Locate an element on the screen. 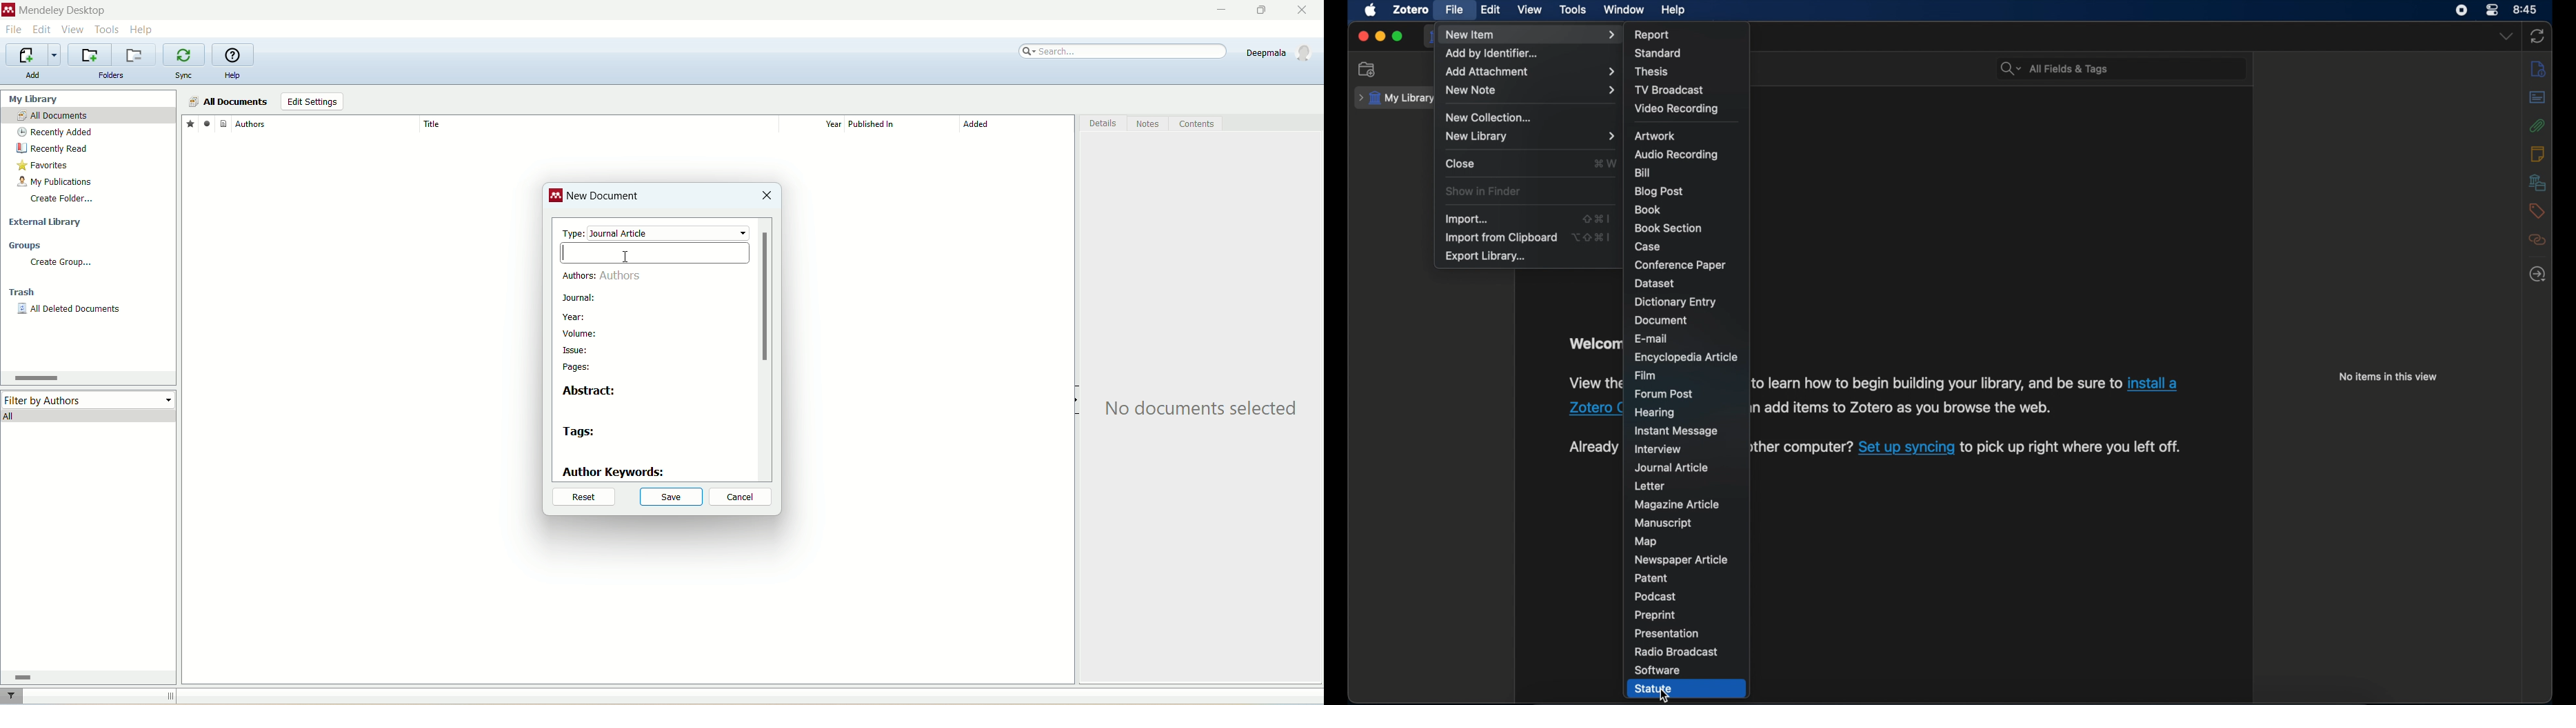 This screenshot has height=728, width=2576. info is located at coordinates (2540, 69).